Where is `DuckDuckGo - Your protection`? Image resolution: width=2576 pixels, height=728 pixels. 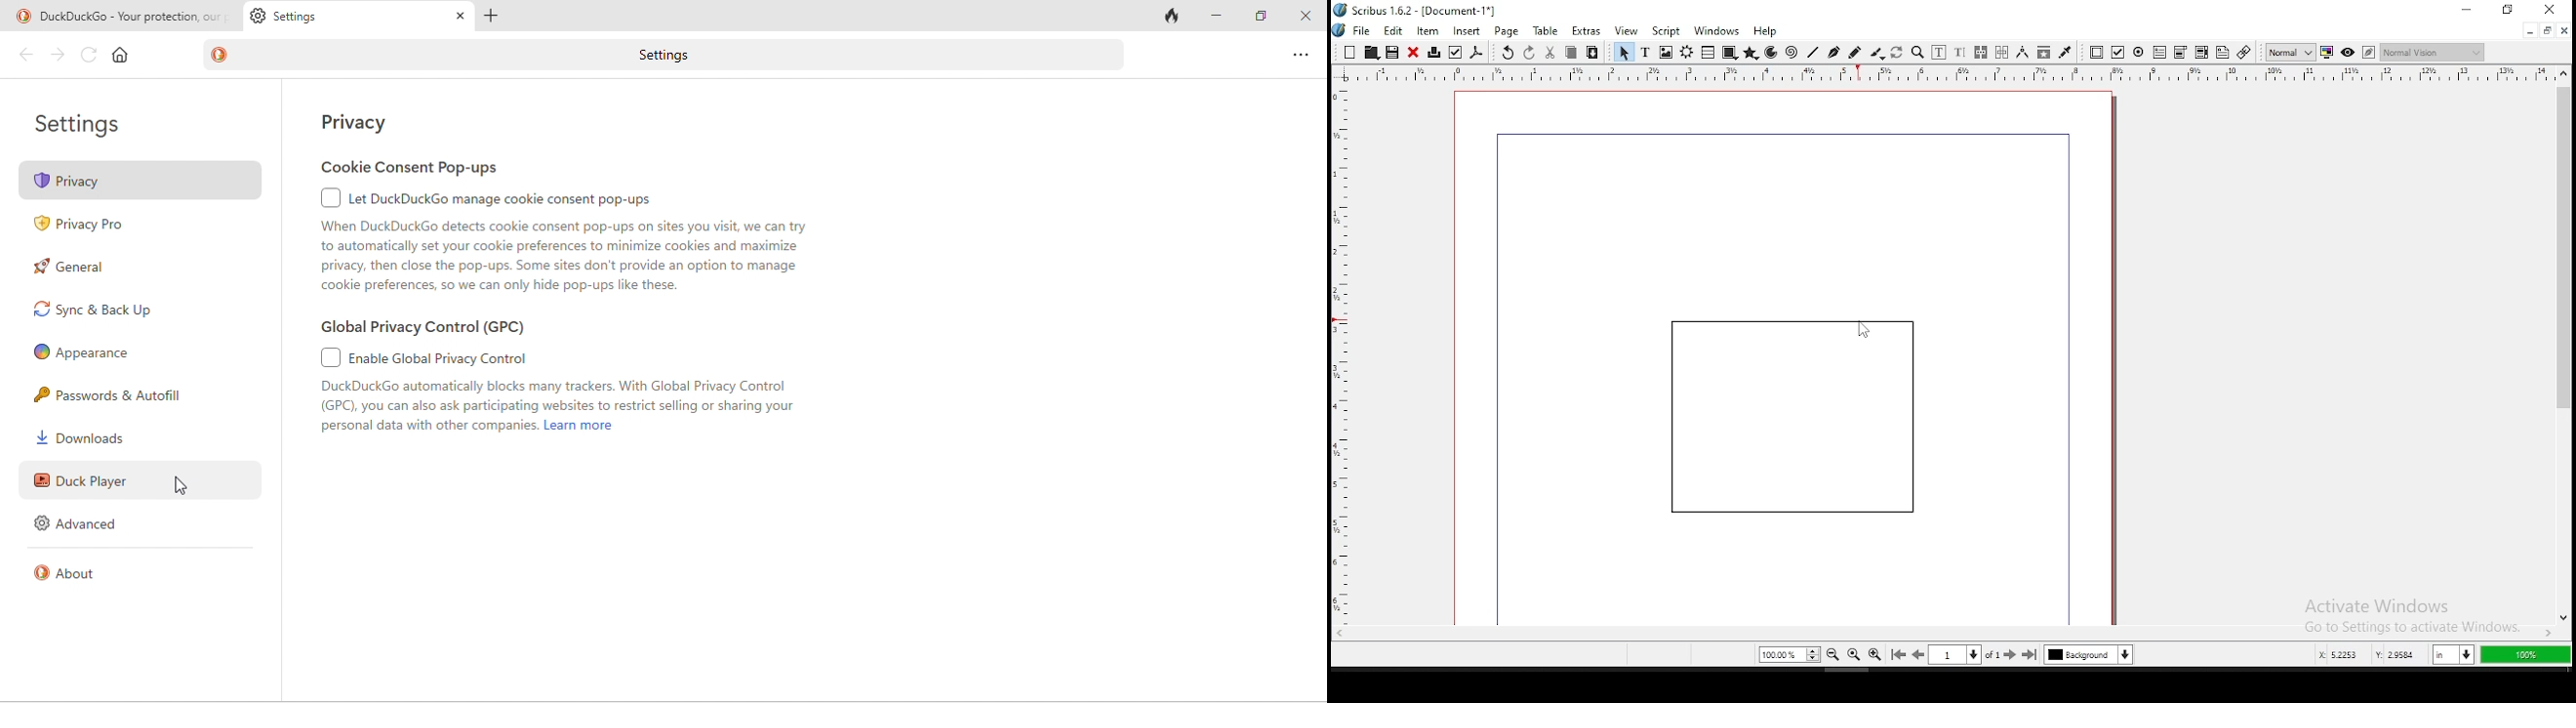 DuckDuckGo - Your protection is located at coordinates (127, 17).